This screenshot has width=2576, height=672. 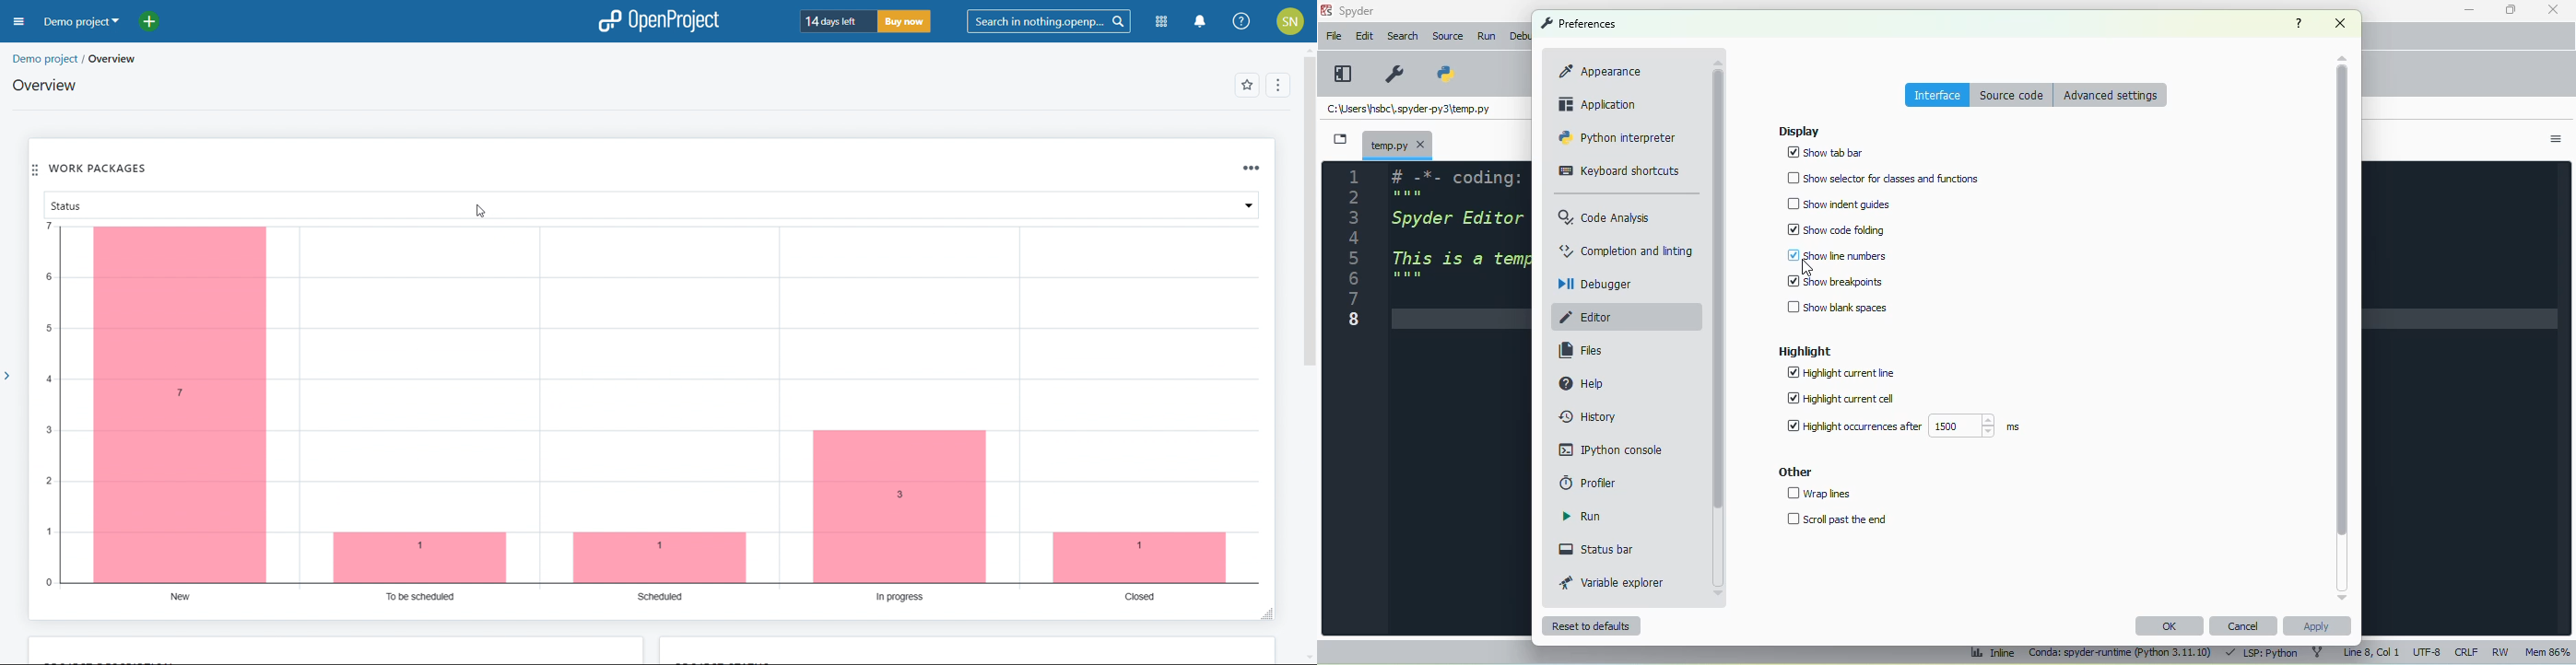 What do you see at coordinates (1598, 549) in the screenshot?
I see `status bar` at bounding box center [1598, 549].